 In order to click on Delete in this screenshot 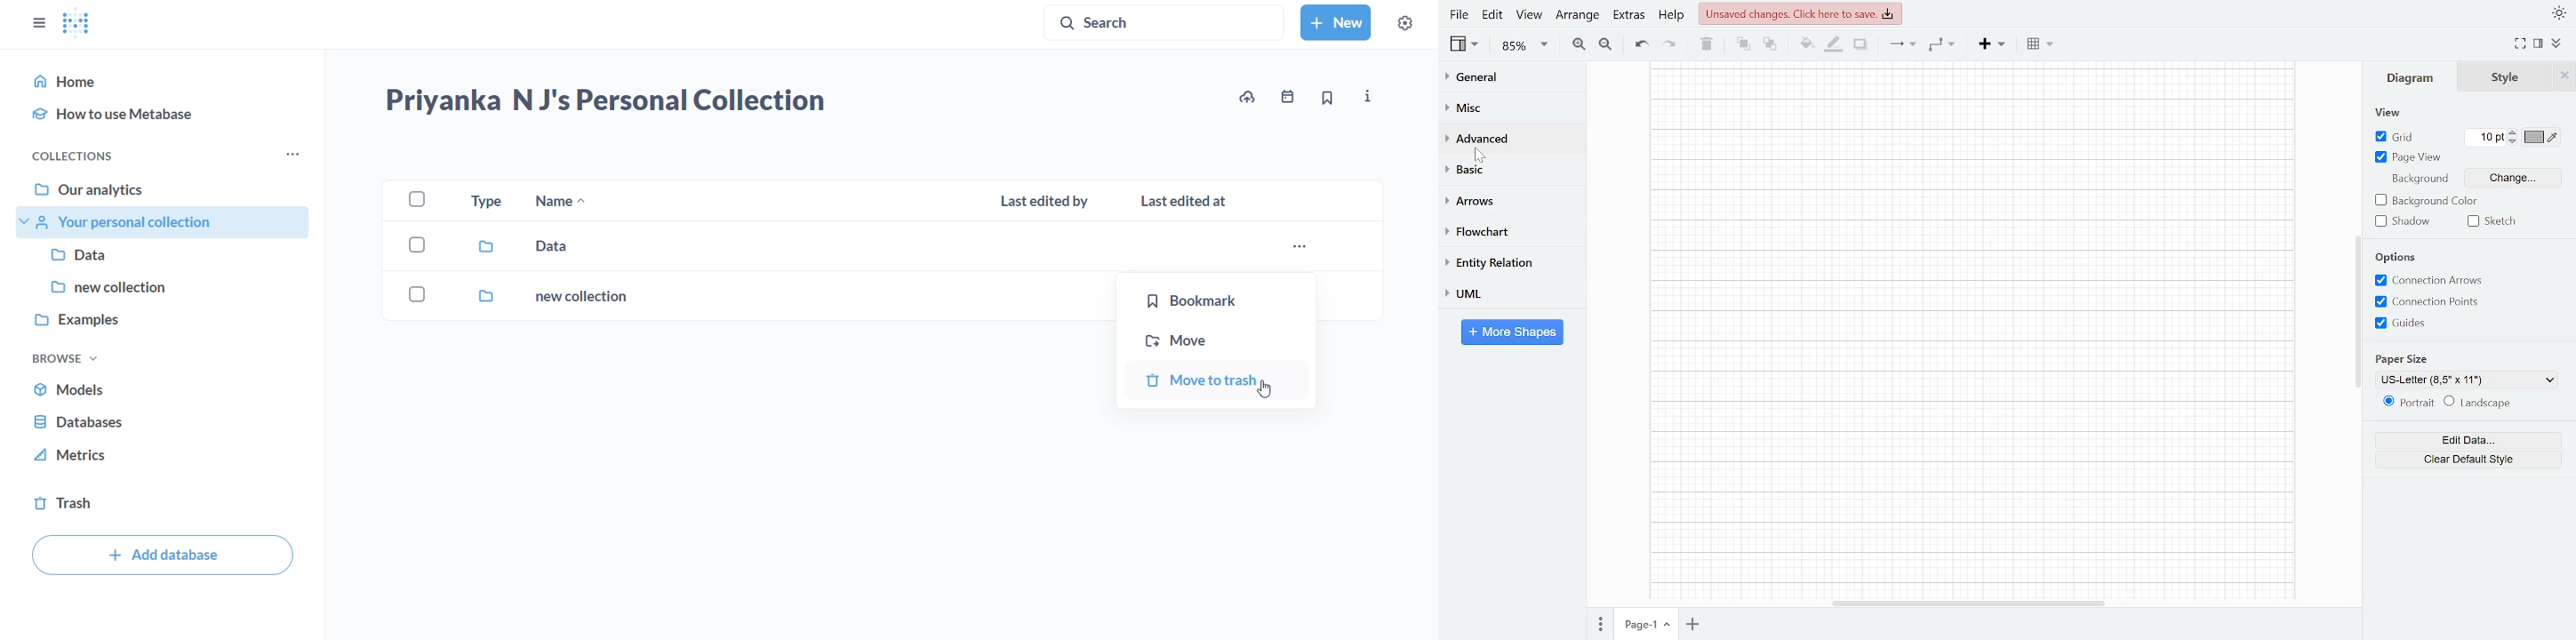, I will do `click(1706, 45)`.